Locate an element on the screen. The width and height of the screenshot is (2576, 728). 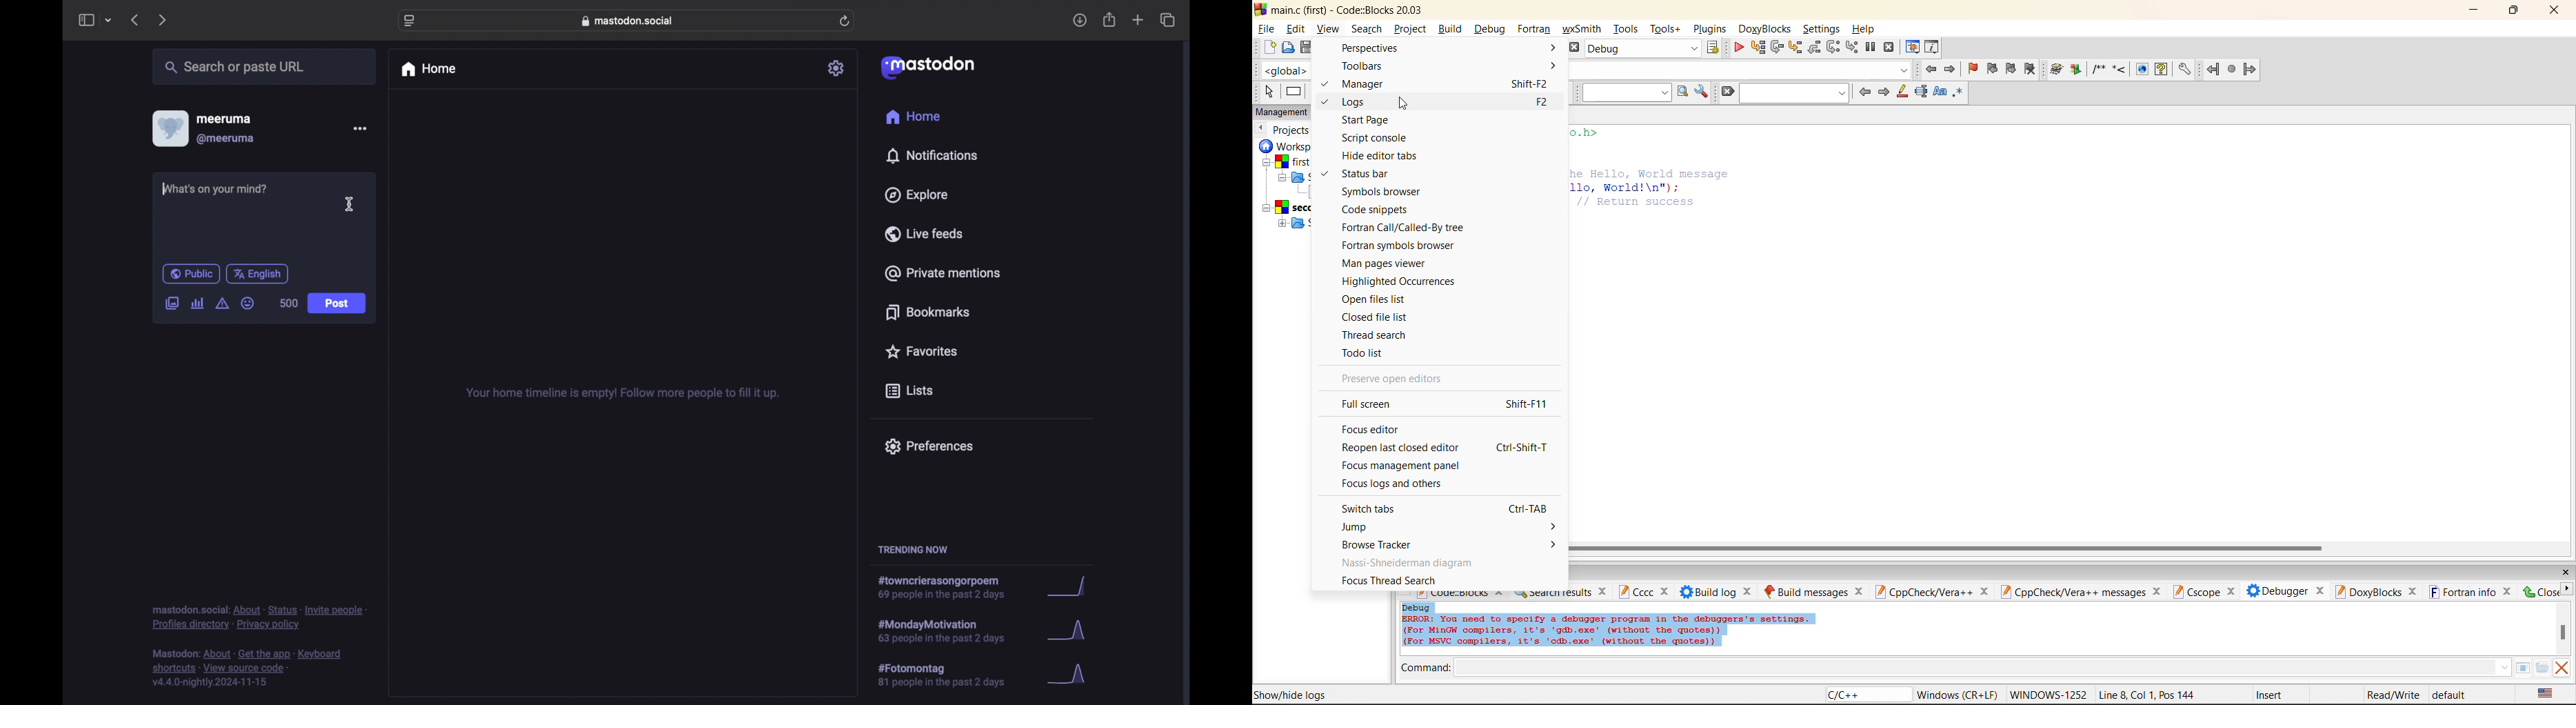
graph is located at coordinates (1078, 680).